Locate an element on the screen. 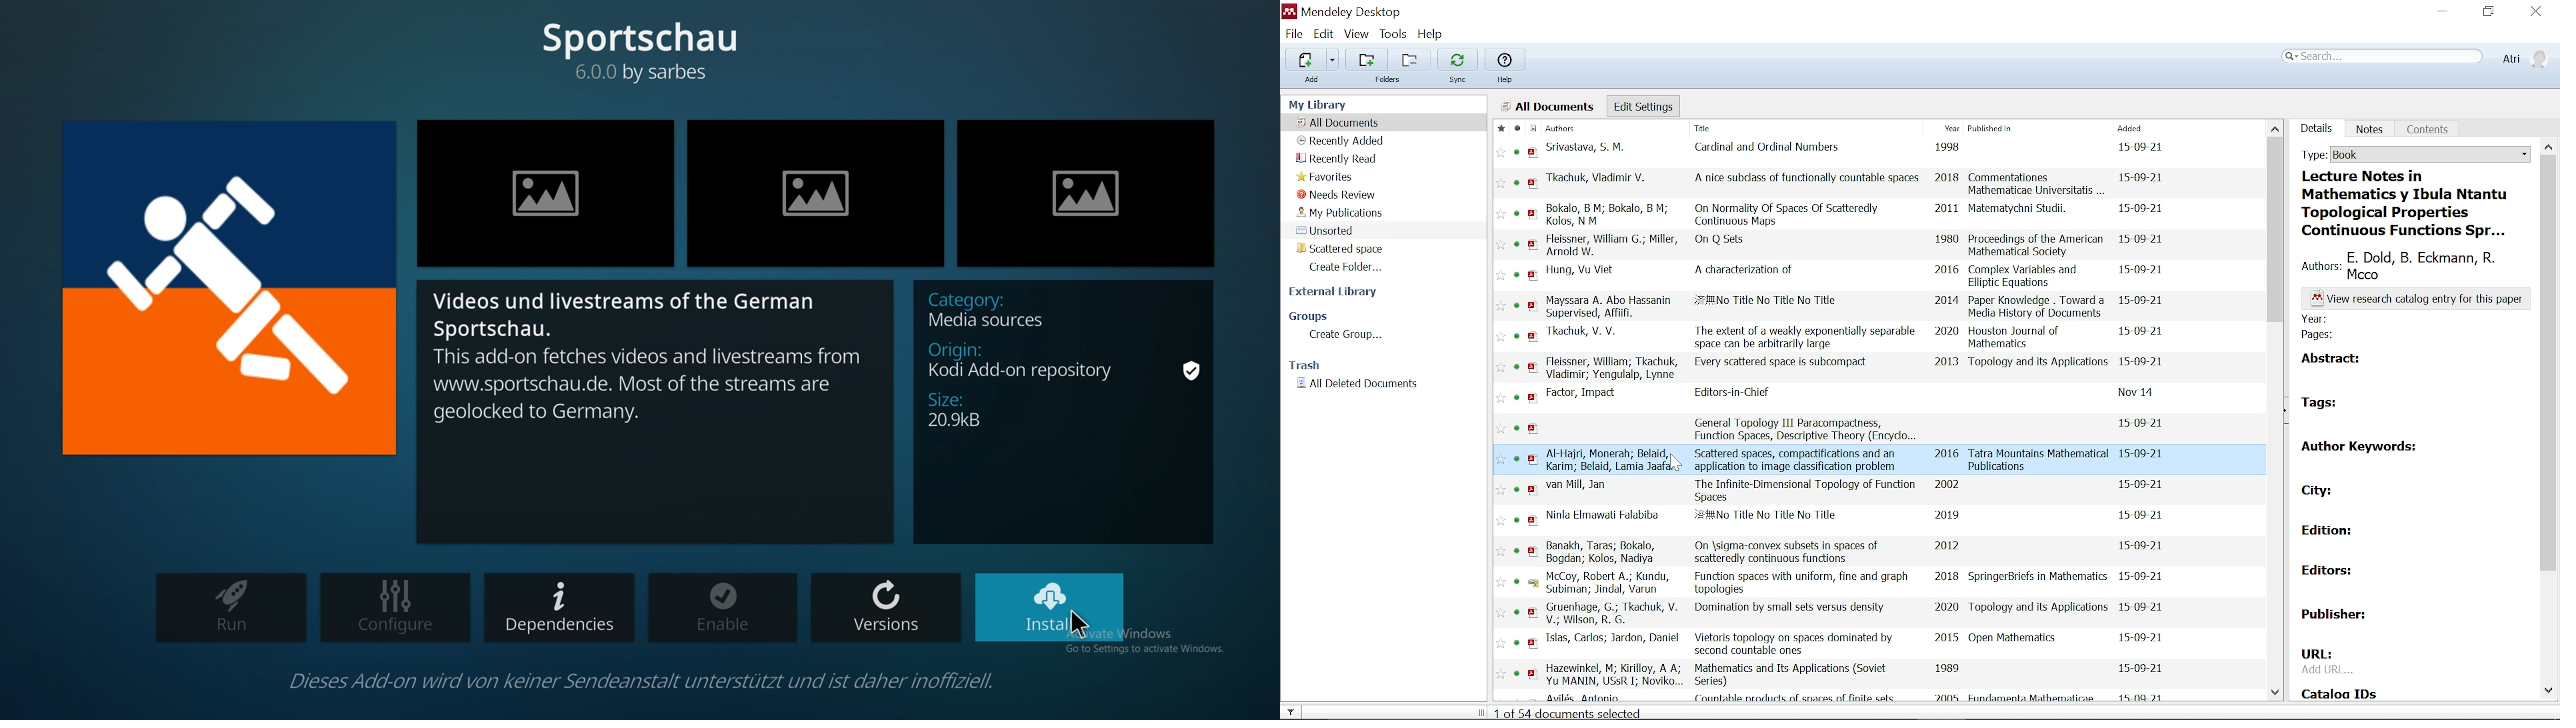 Image resolution: width=2576 pixels, height=728 pixels. Title is located at coordinates (1744, 130).